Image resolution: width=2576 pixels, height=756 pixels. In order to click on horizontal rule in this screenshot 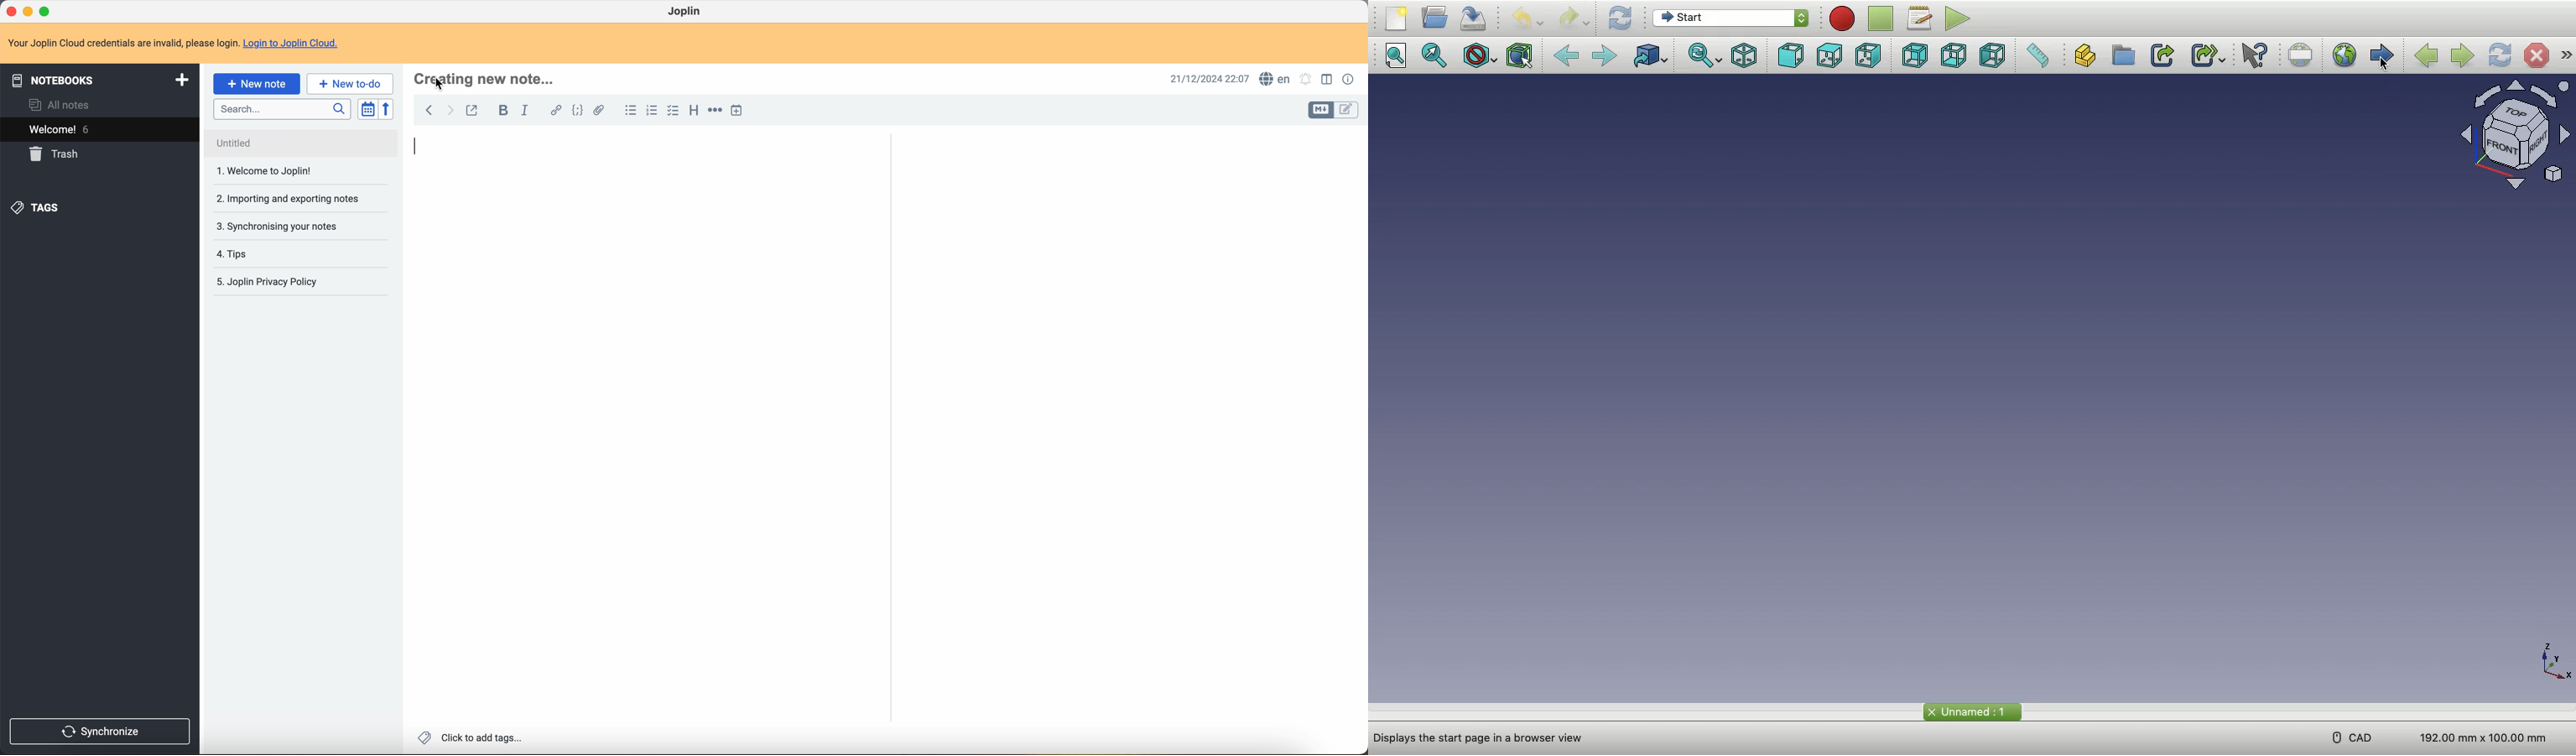, I will do `click(715, 112)`.